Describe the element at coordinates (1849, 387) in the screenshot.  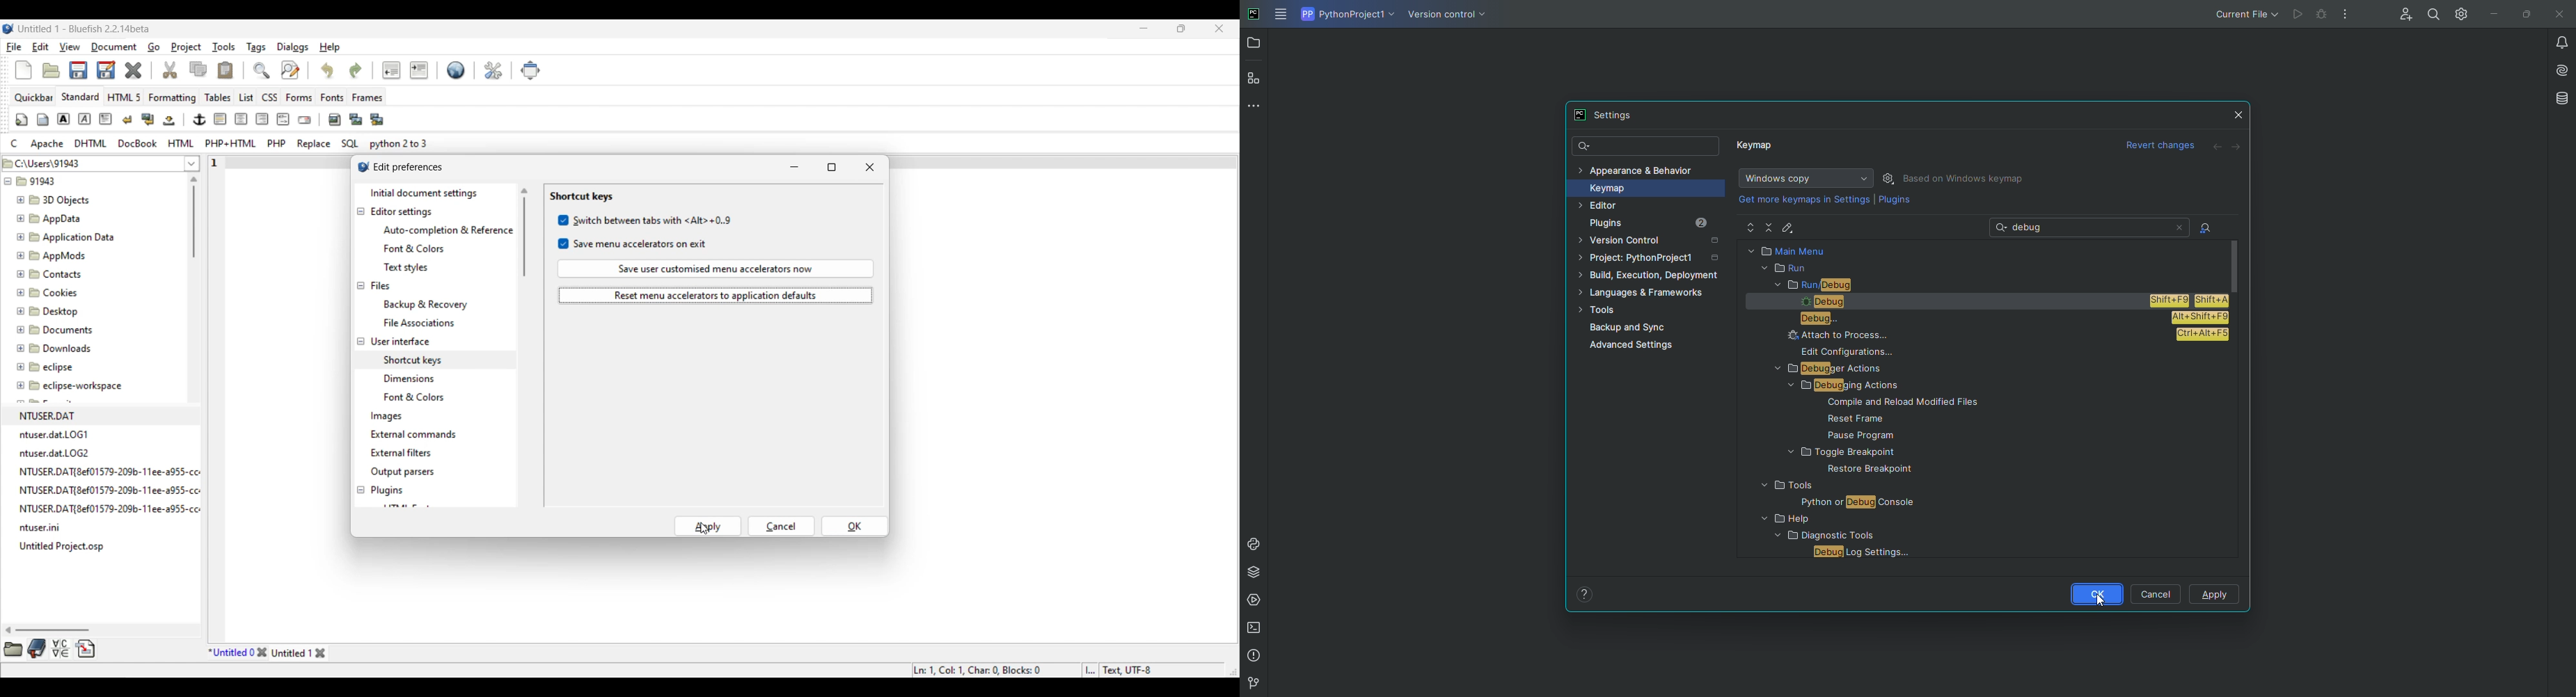
I see `DEBUGGING ACTIONS` at that location.